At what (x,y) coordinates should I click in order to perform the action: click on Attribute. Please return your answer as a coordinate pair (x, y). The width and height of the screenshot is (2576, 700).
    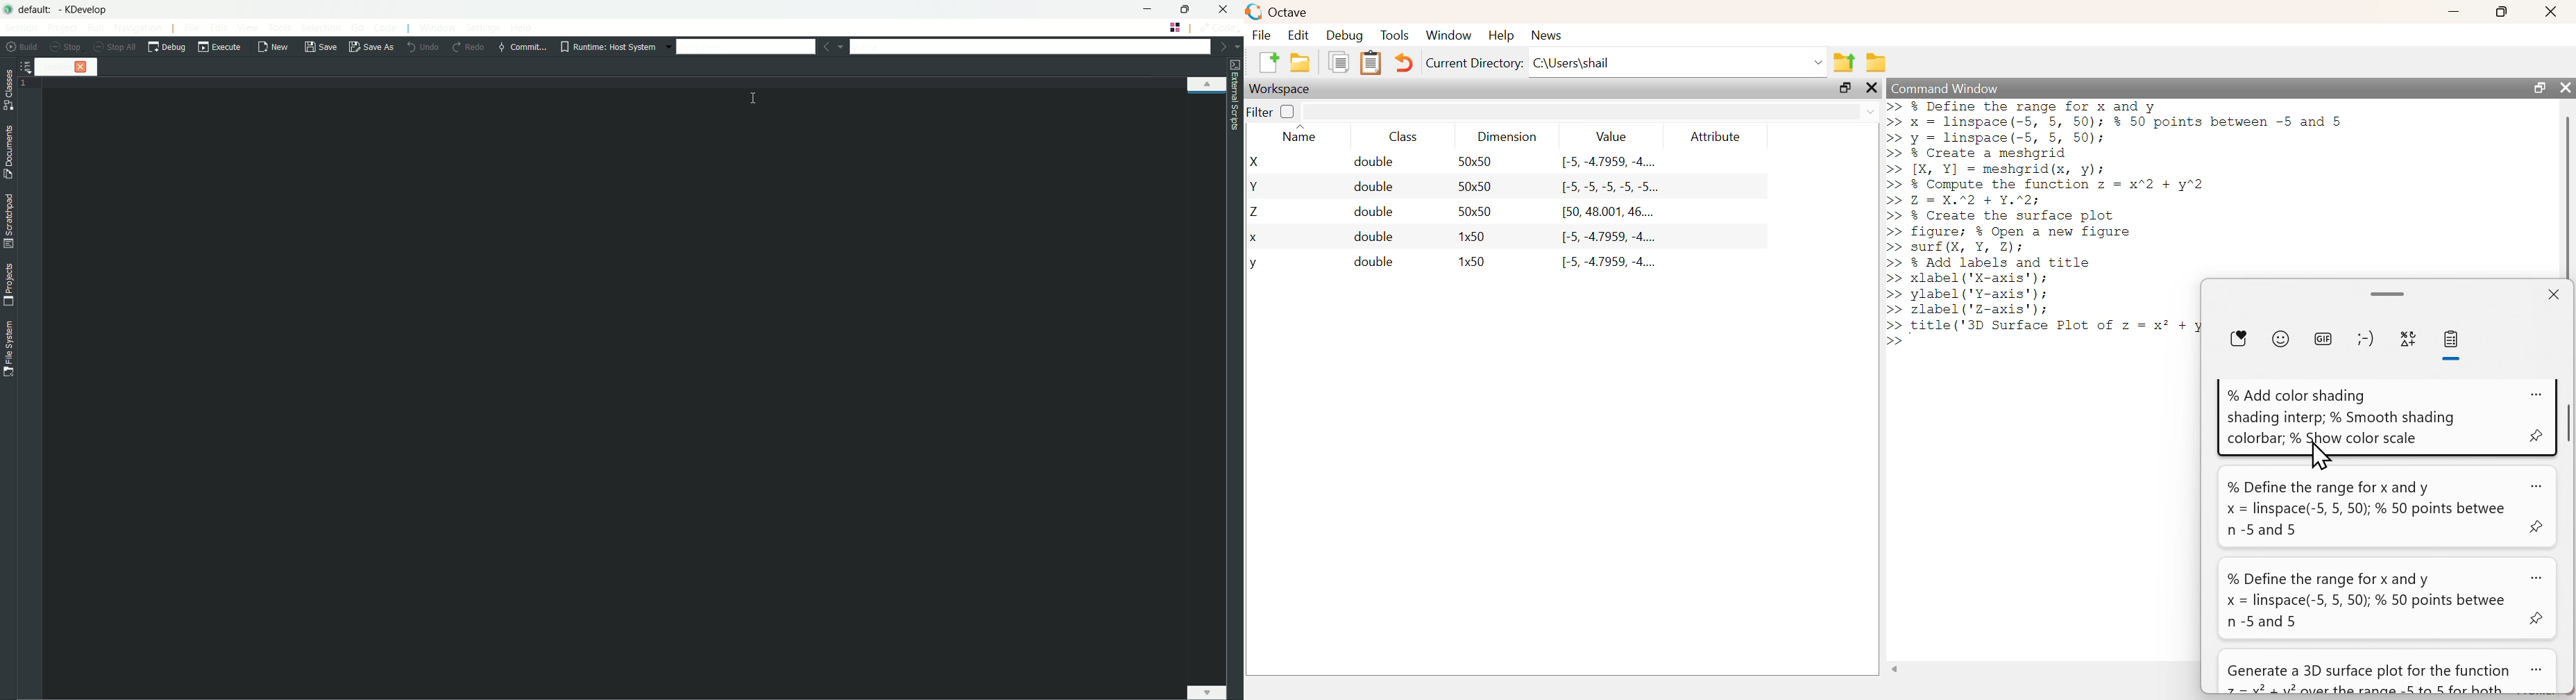
    Looking at the image, I should click on (1717, 136).